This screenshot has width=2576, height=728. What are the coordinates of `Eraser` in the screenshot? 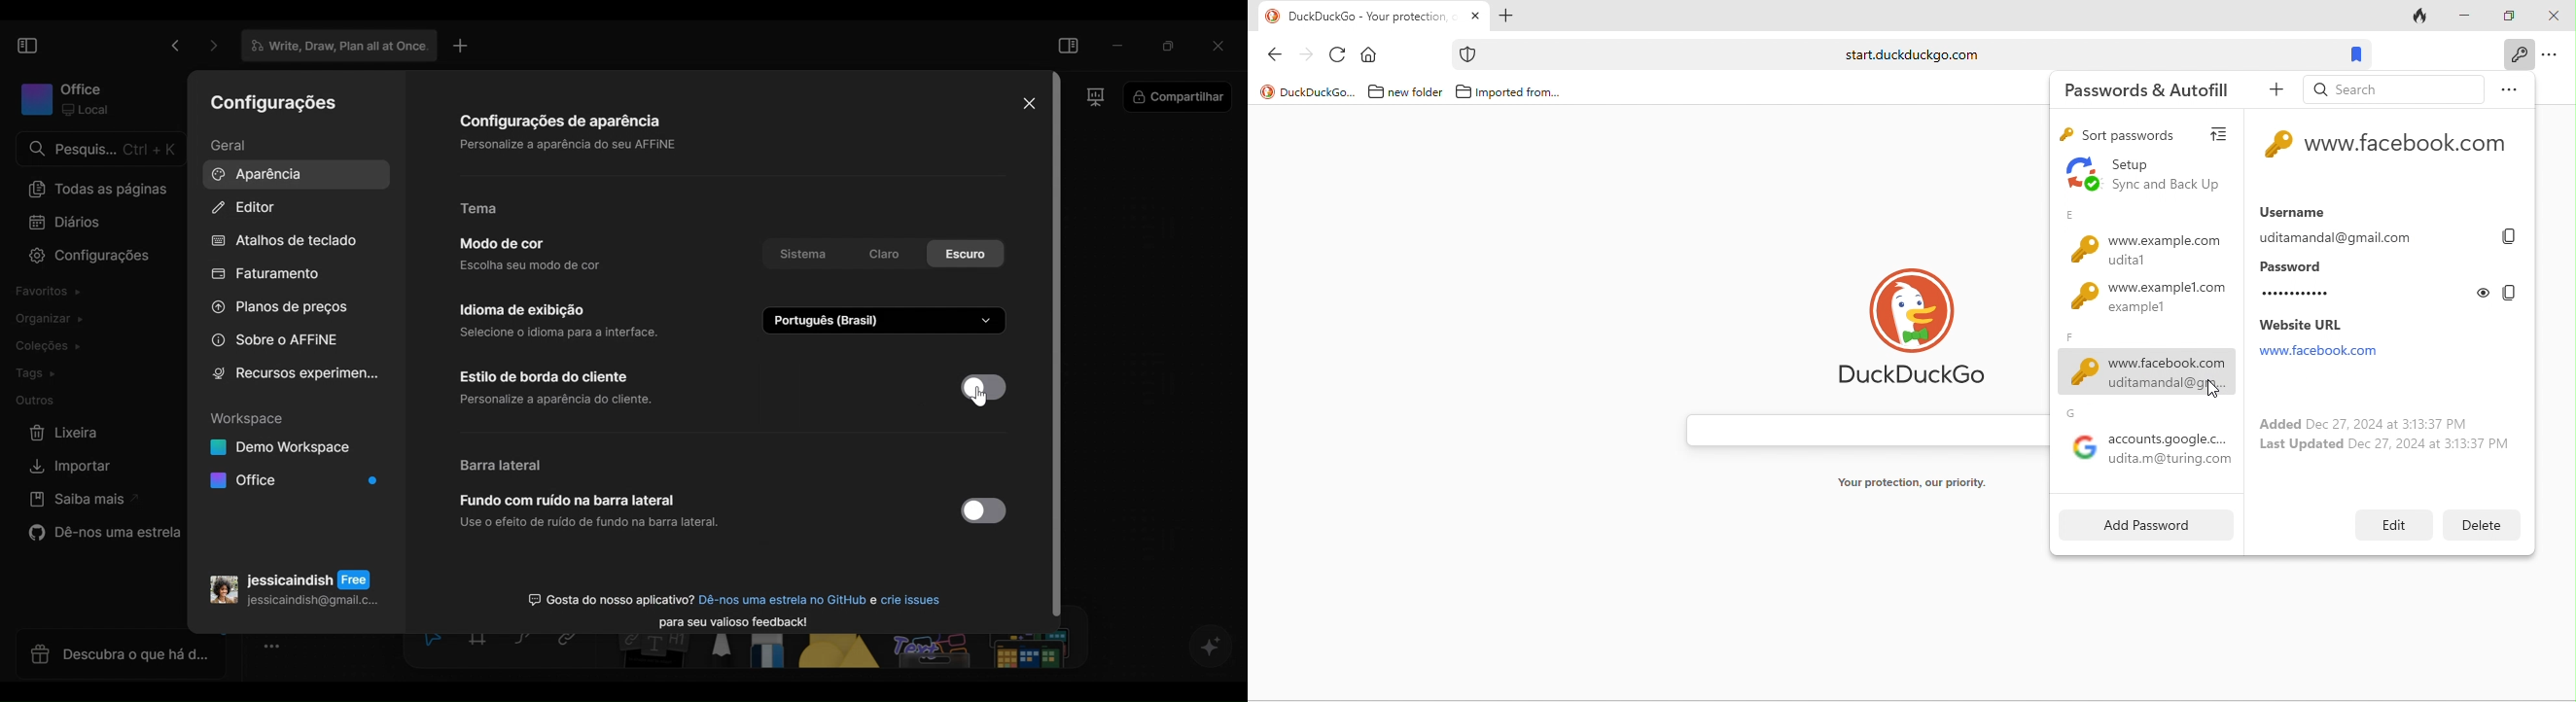 It's located at (770, 653).